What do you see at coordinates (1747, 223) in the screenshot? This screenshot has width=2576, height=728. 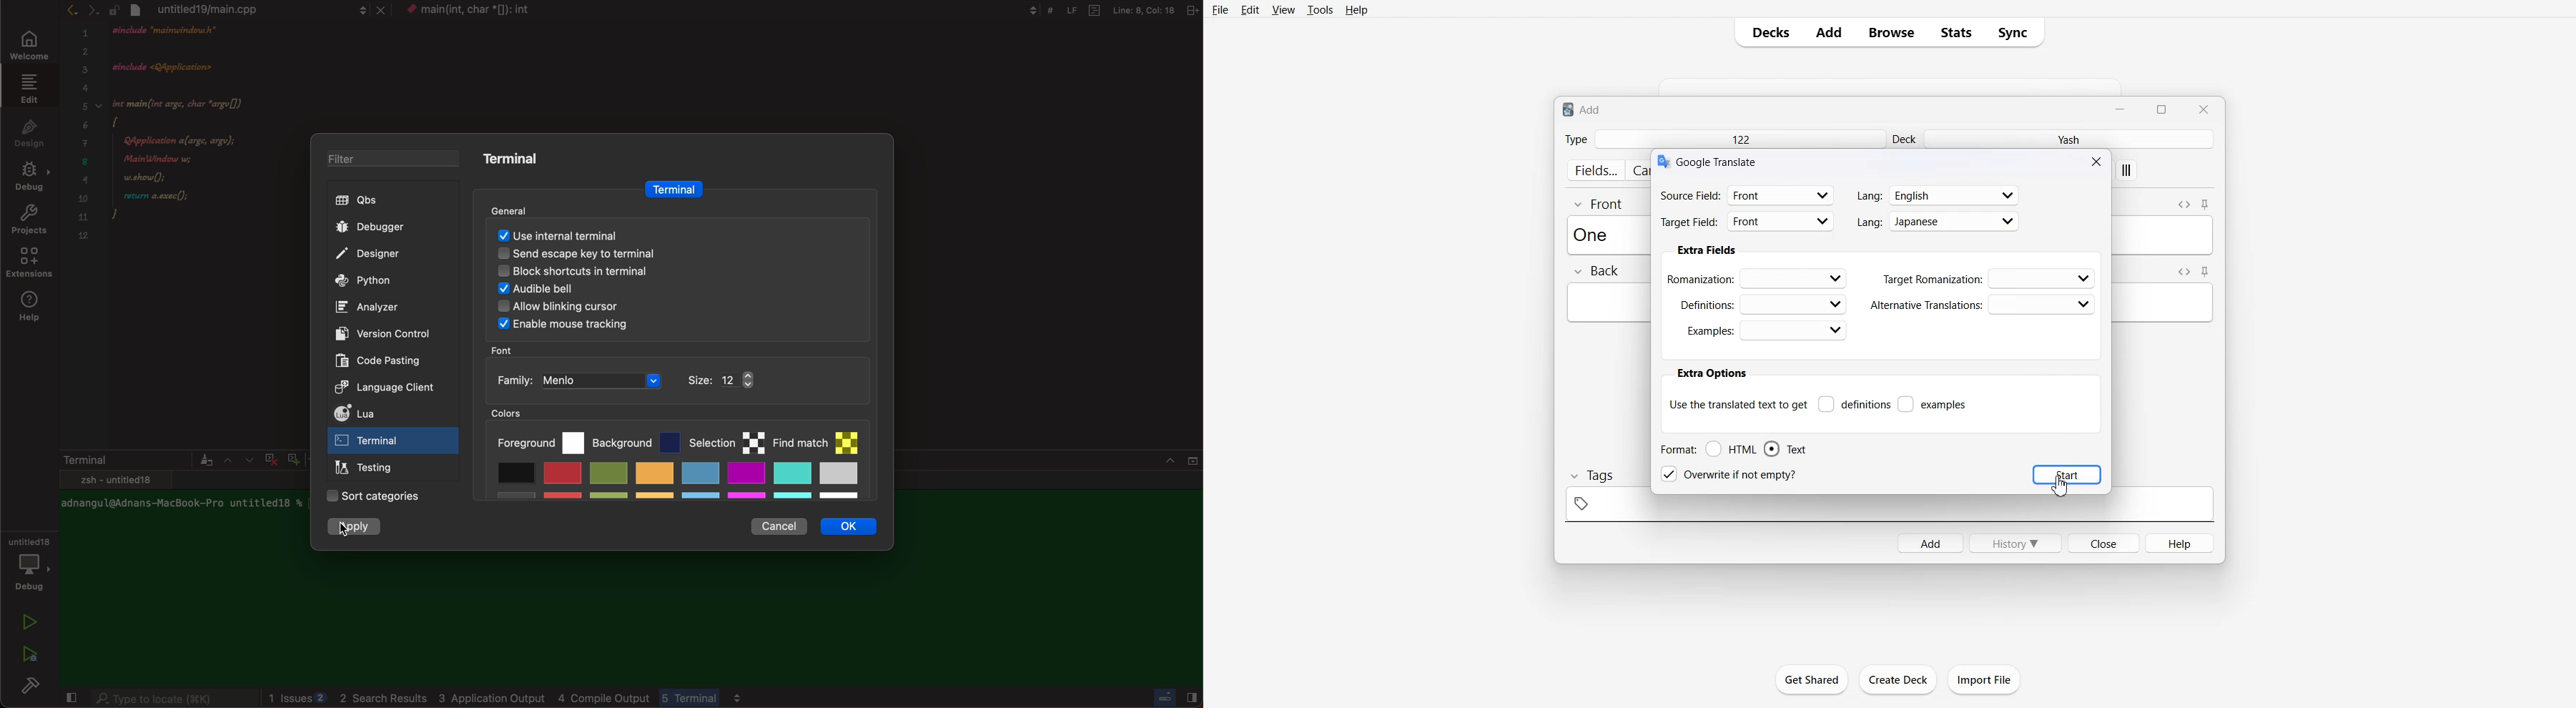 I see `Target Field` at bounding box center [1747, 223].